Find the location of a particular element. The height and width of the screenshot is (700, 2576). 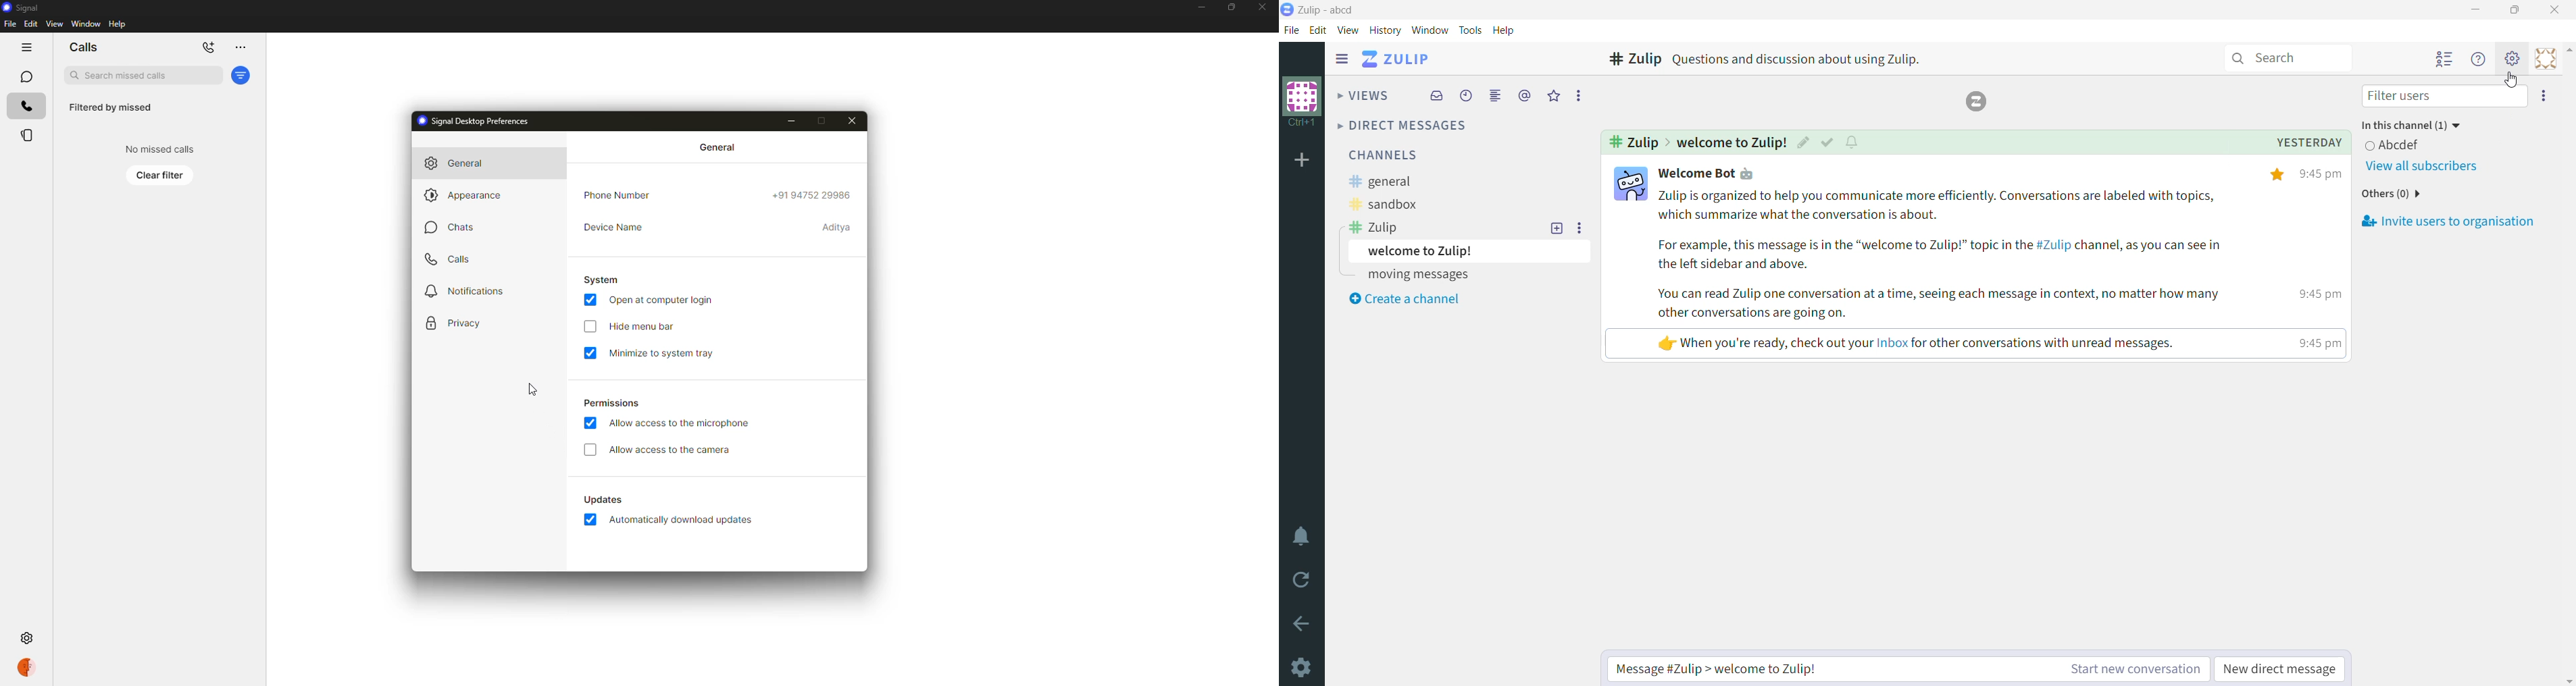

New direct message is located at coordinates (2281, 669).